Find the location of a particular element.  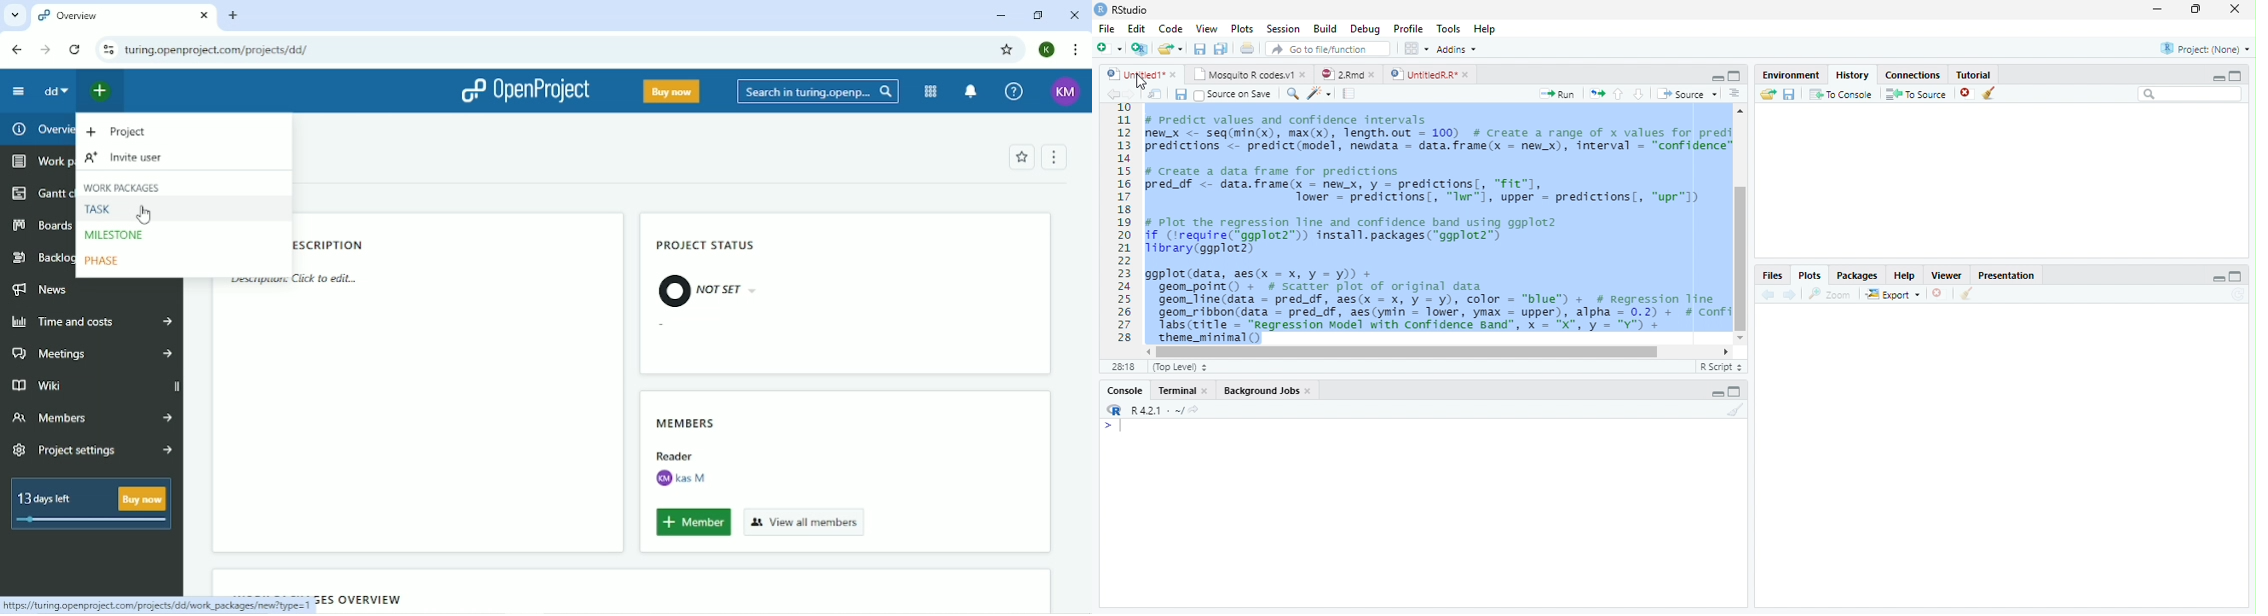

Wrokspace panes is located at coordinates (1415, 49).